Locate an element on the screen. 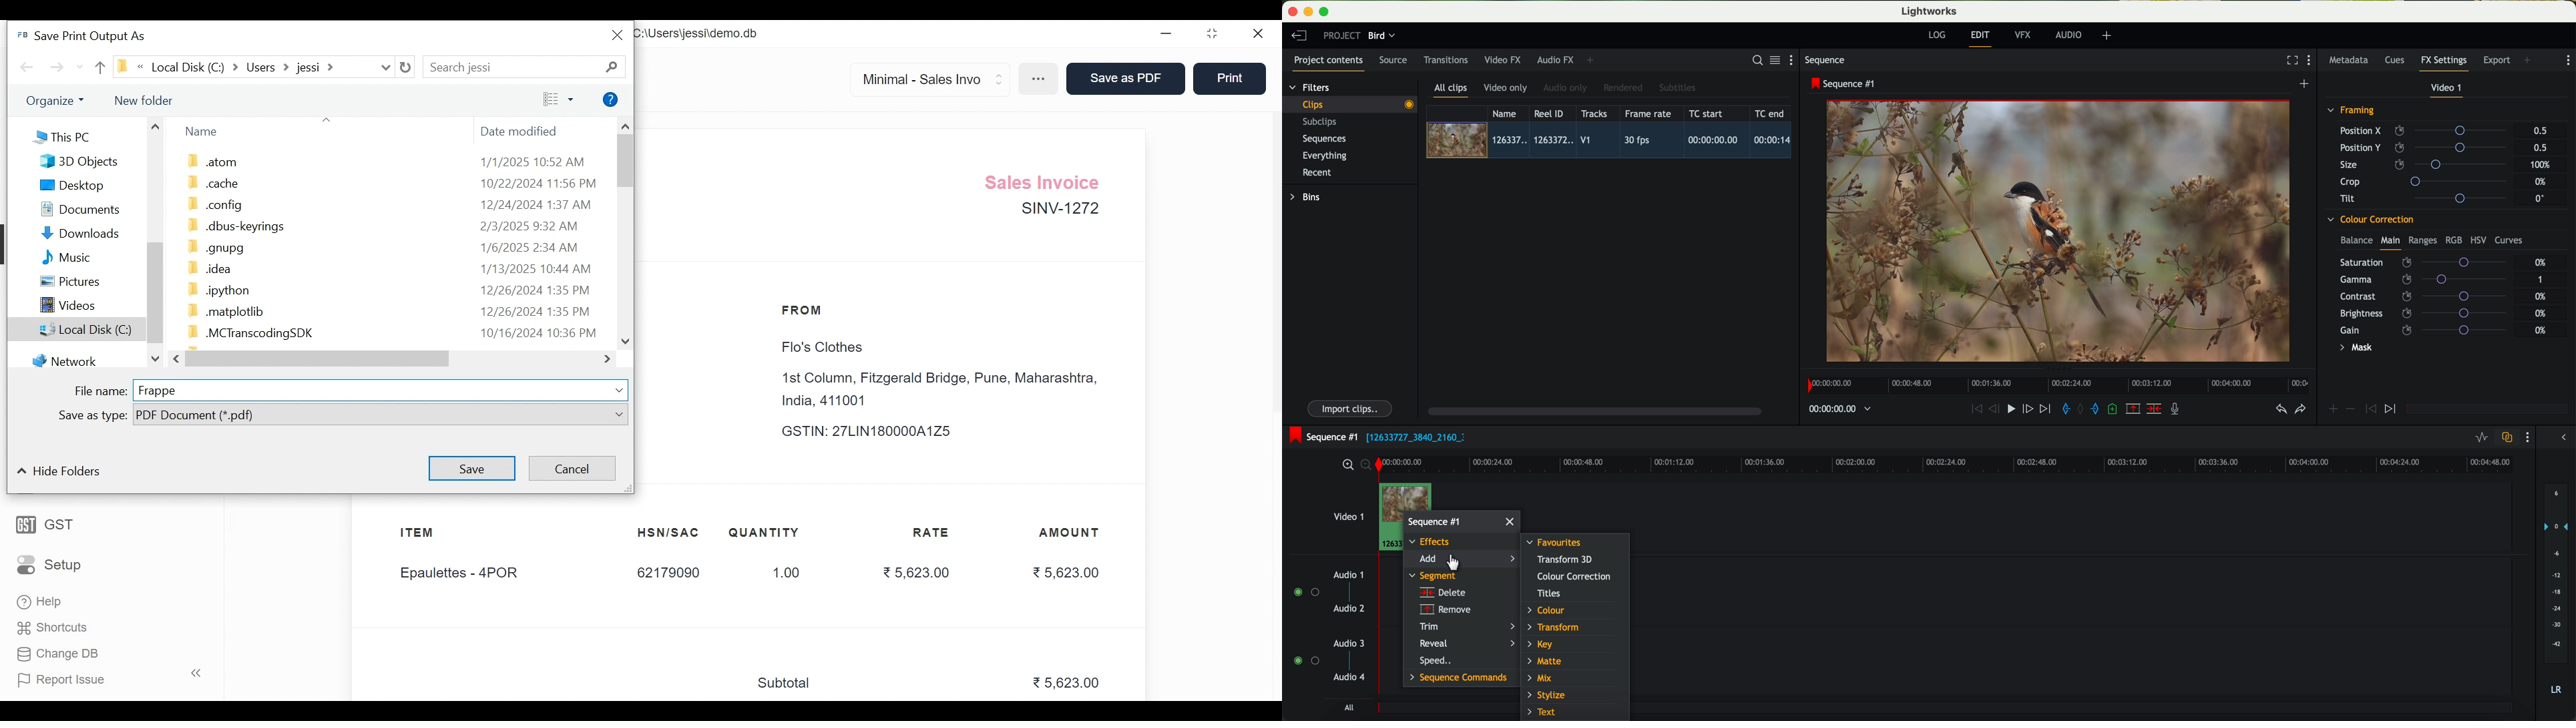 The image size is (2576, 728). GST is located at coordinates (45, 523).